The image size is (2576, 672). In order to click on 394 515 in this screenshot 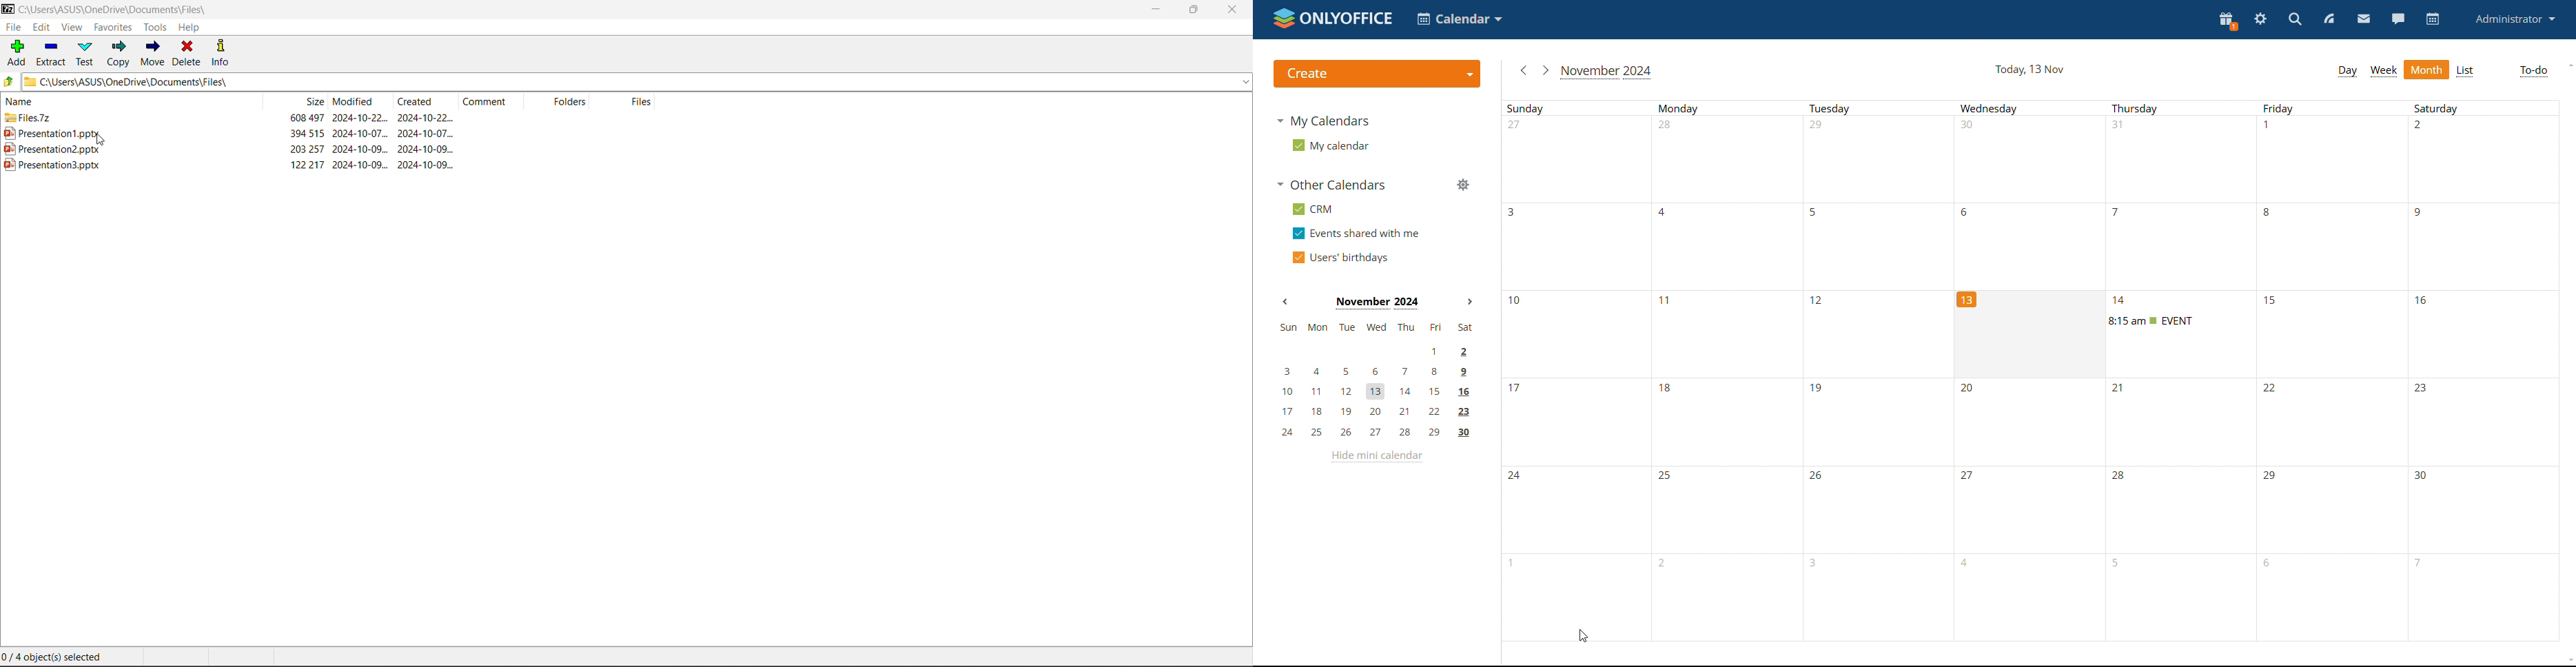, I will do `click(307, 133)`.